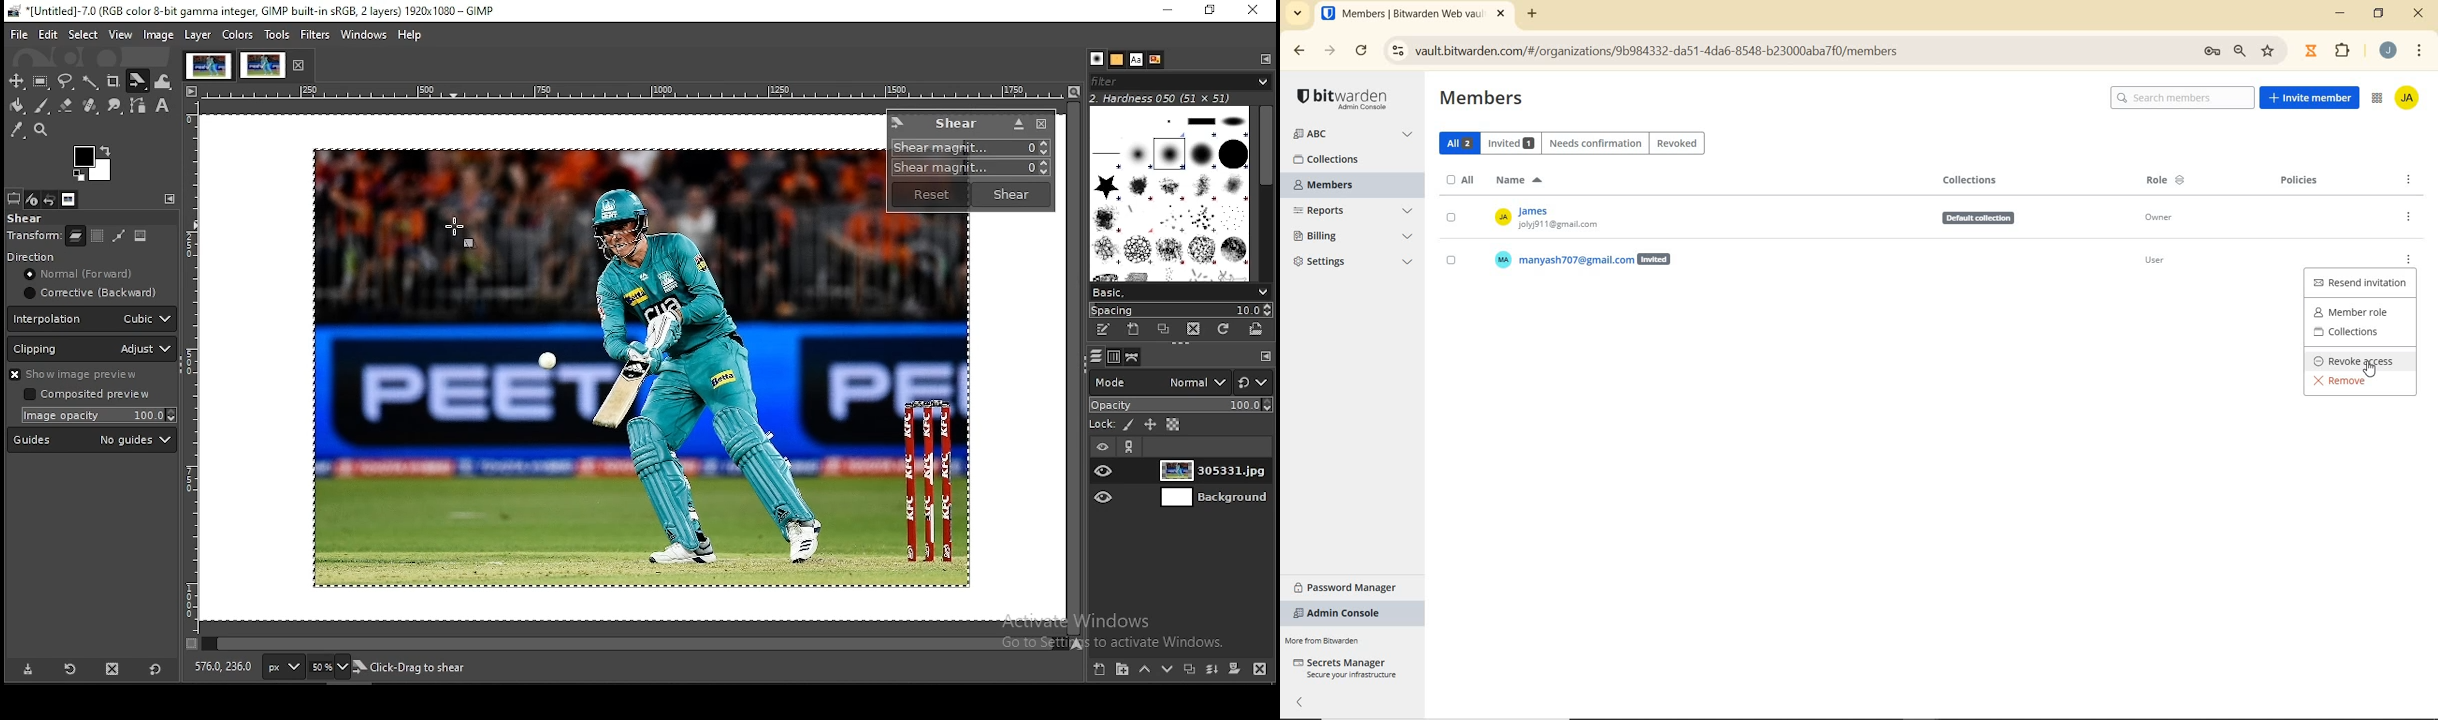 The image size is (2464, 728). I want to click on NAME, so click(1518, 181).